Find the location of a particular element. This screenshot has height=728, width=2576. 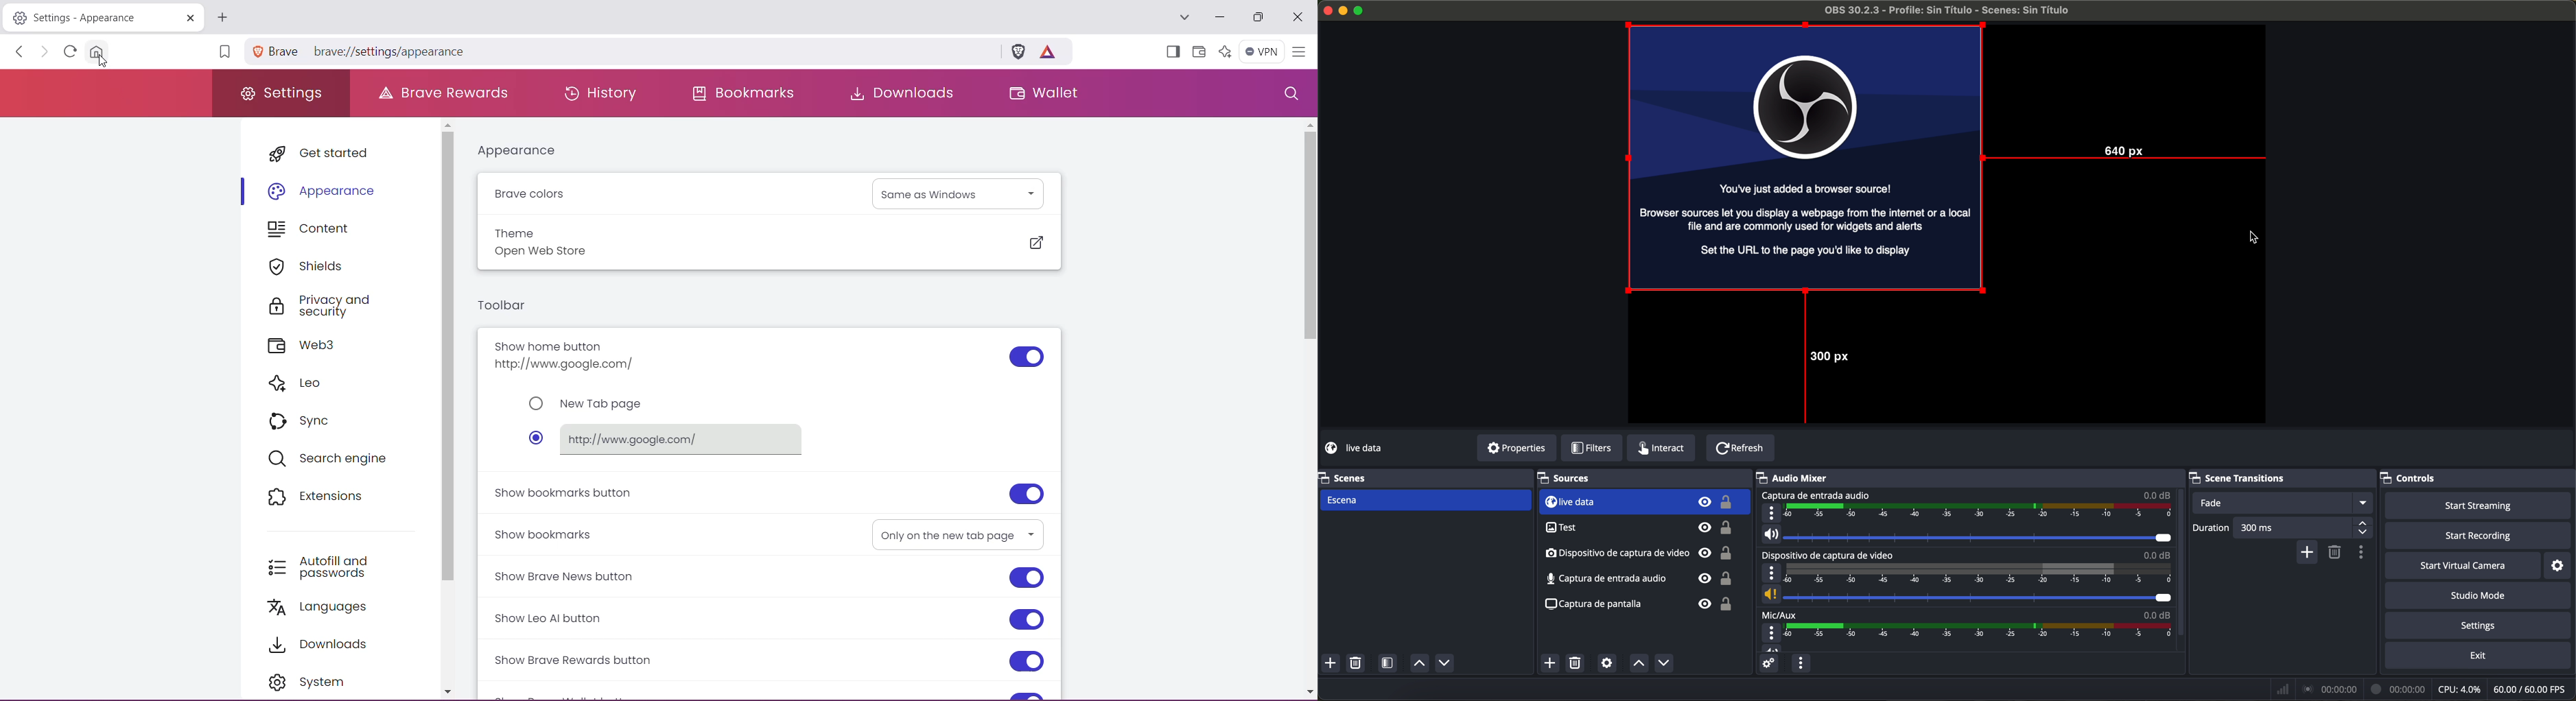

timeline is located at coordinates (1980, 513).